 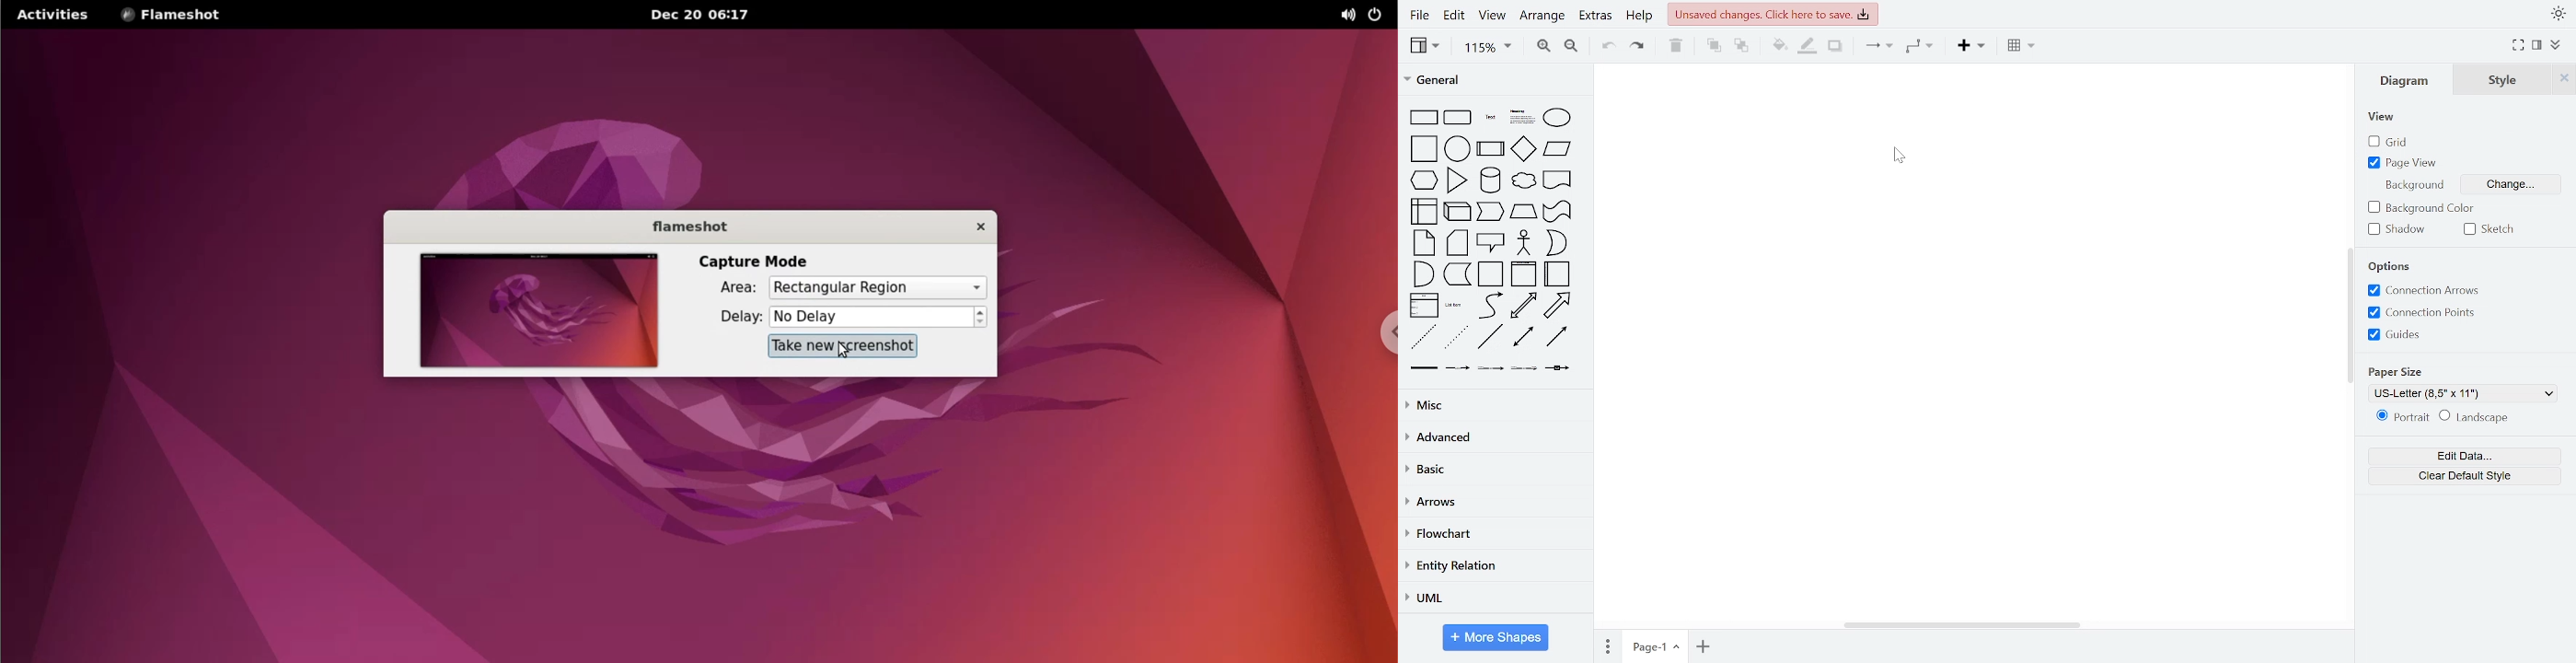 What do you see at coordinates (2461, 393) in the screenshot?
I see `US - Letter (8.5"x11")` at bounding box center [2461, 393].